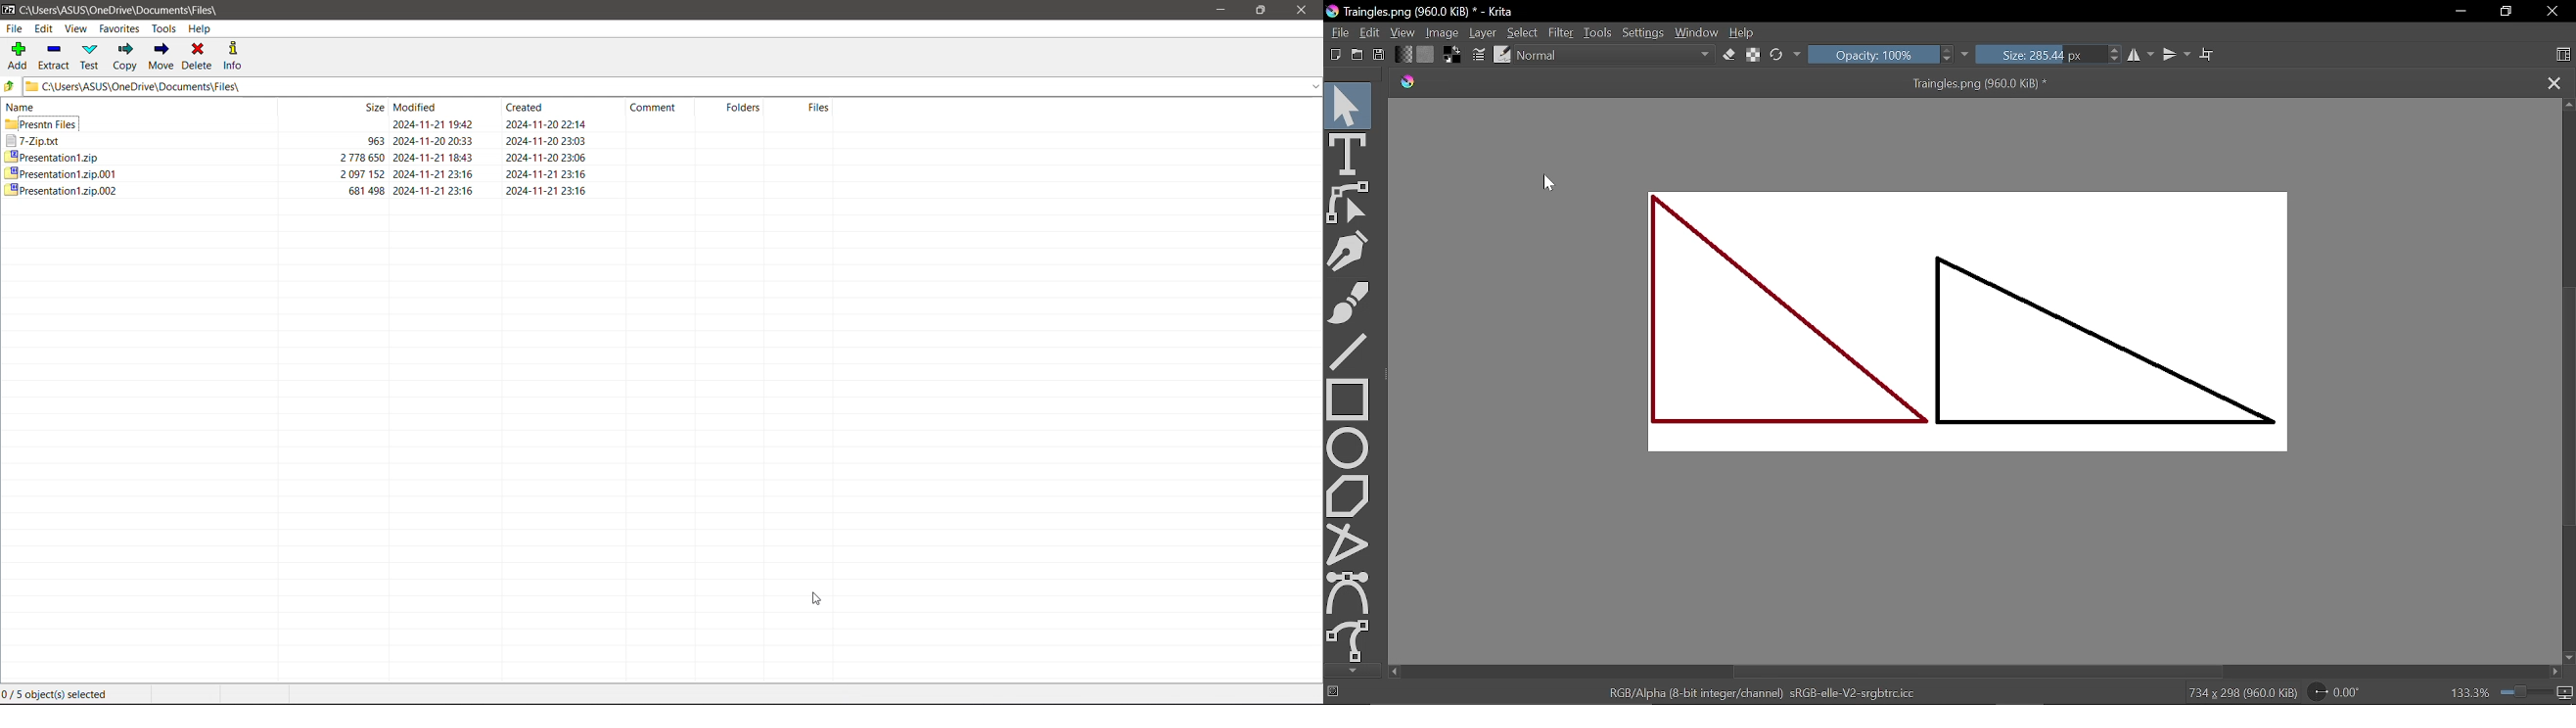  What do you see at coordinates (1403, 55) in the screenshot?
I see `Fill gradient` at bounding box center [1403, 55].